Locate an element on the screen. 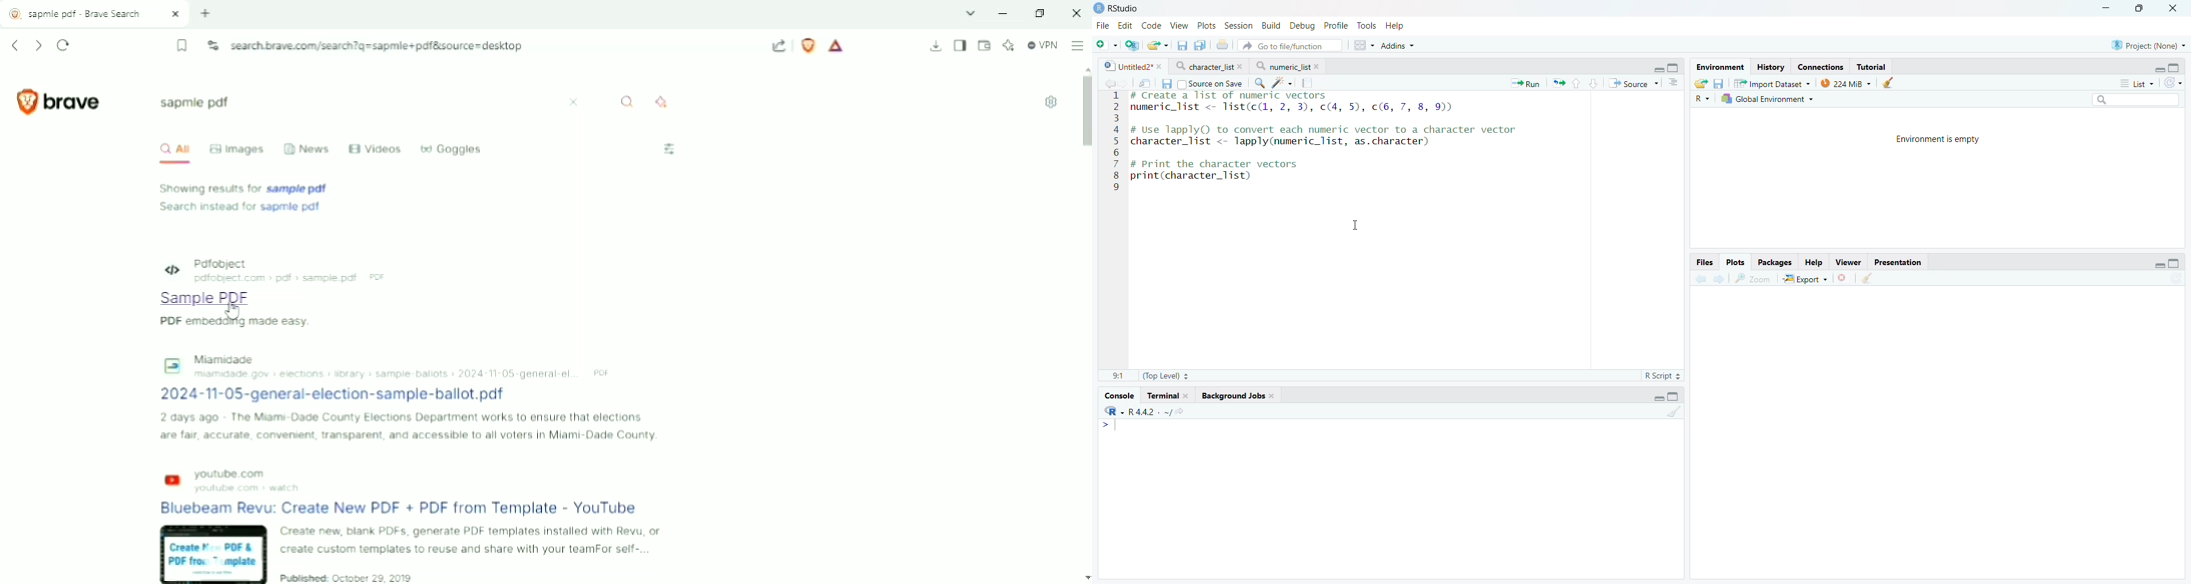 The height and width of the screenshot is (588, 2212). Show sidebar is located at coordinates (960, 46).